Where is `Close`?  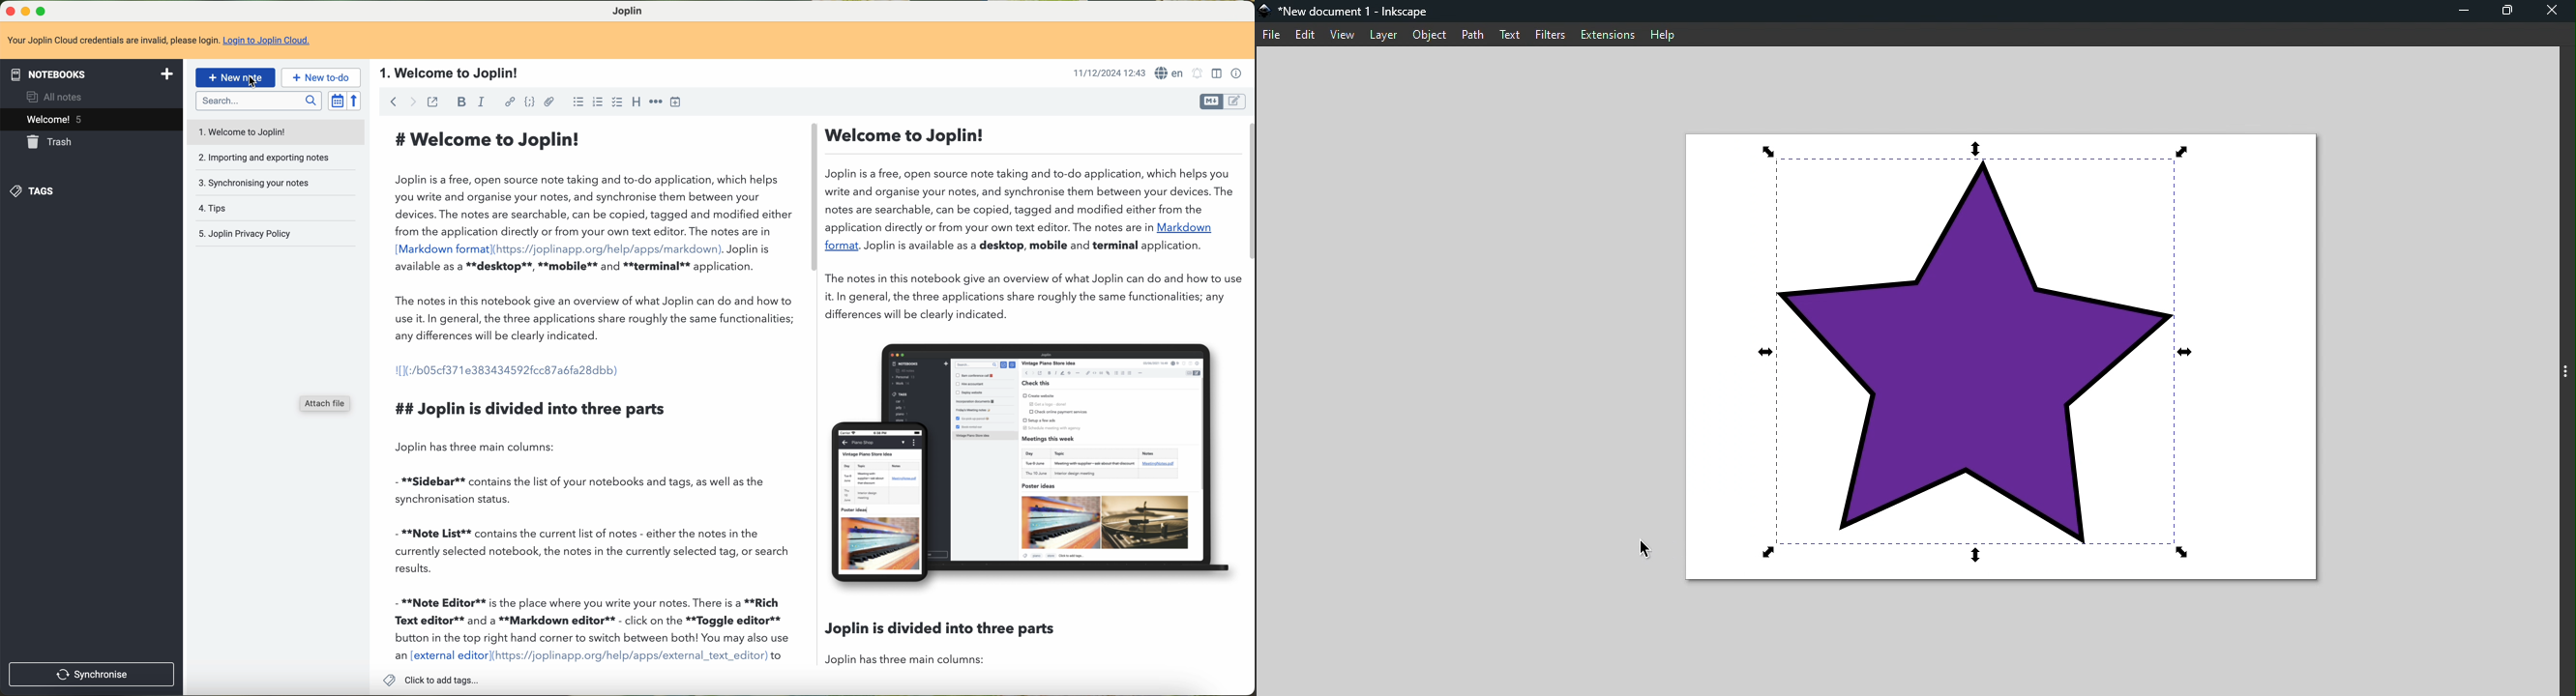
Close is located at coordinates (2553, 14).